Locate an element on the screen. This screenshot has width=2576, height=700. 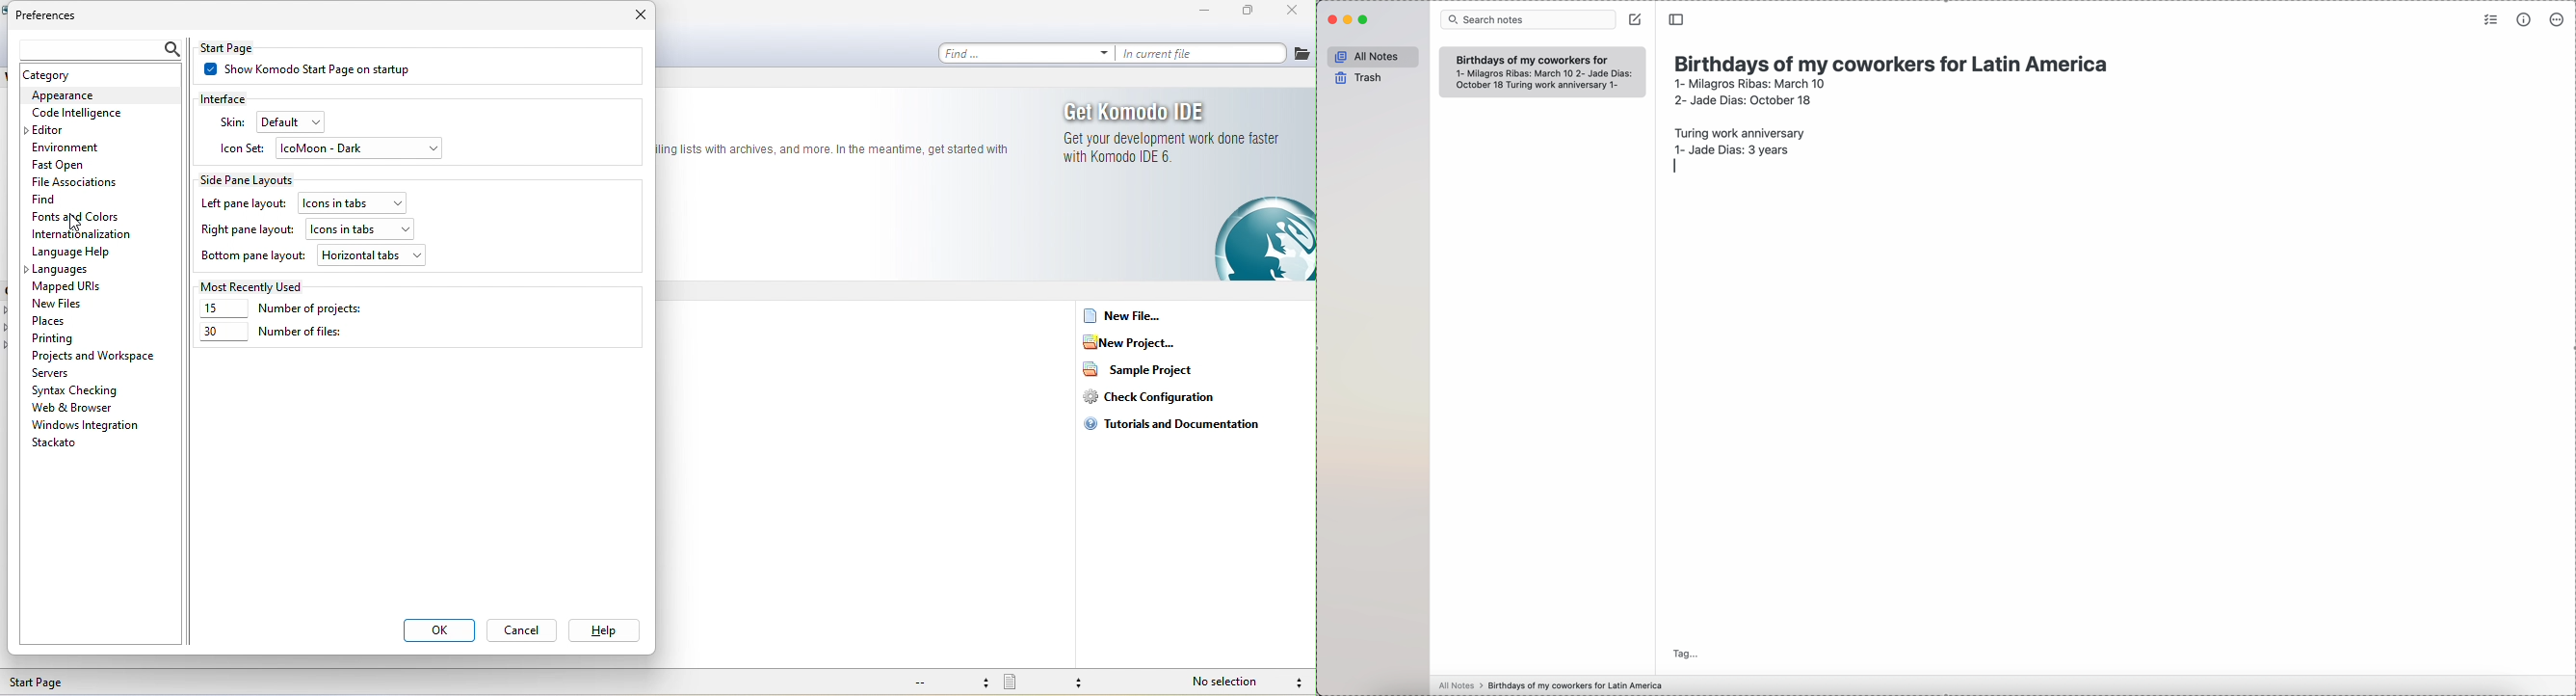
enter is located at coordinates (1676, 166).